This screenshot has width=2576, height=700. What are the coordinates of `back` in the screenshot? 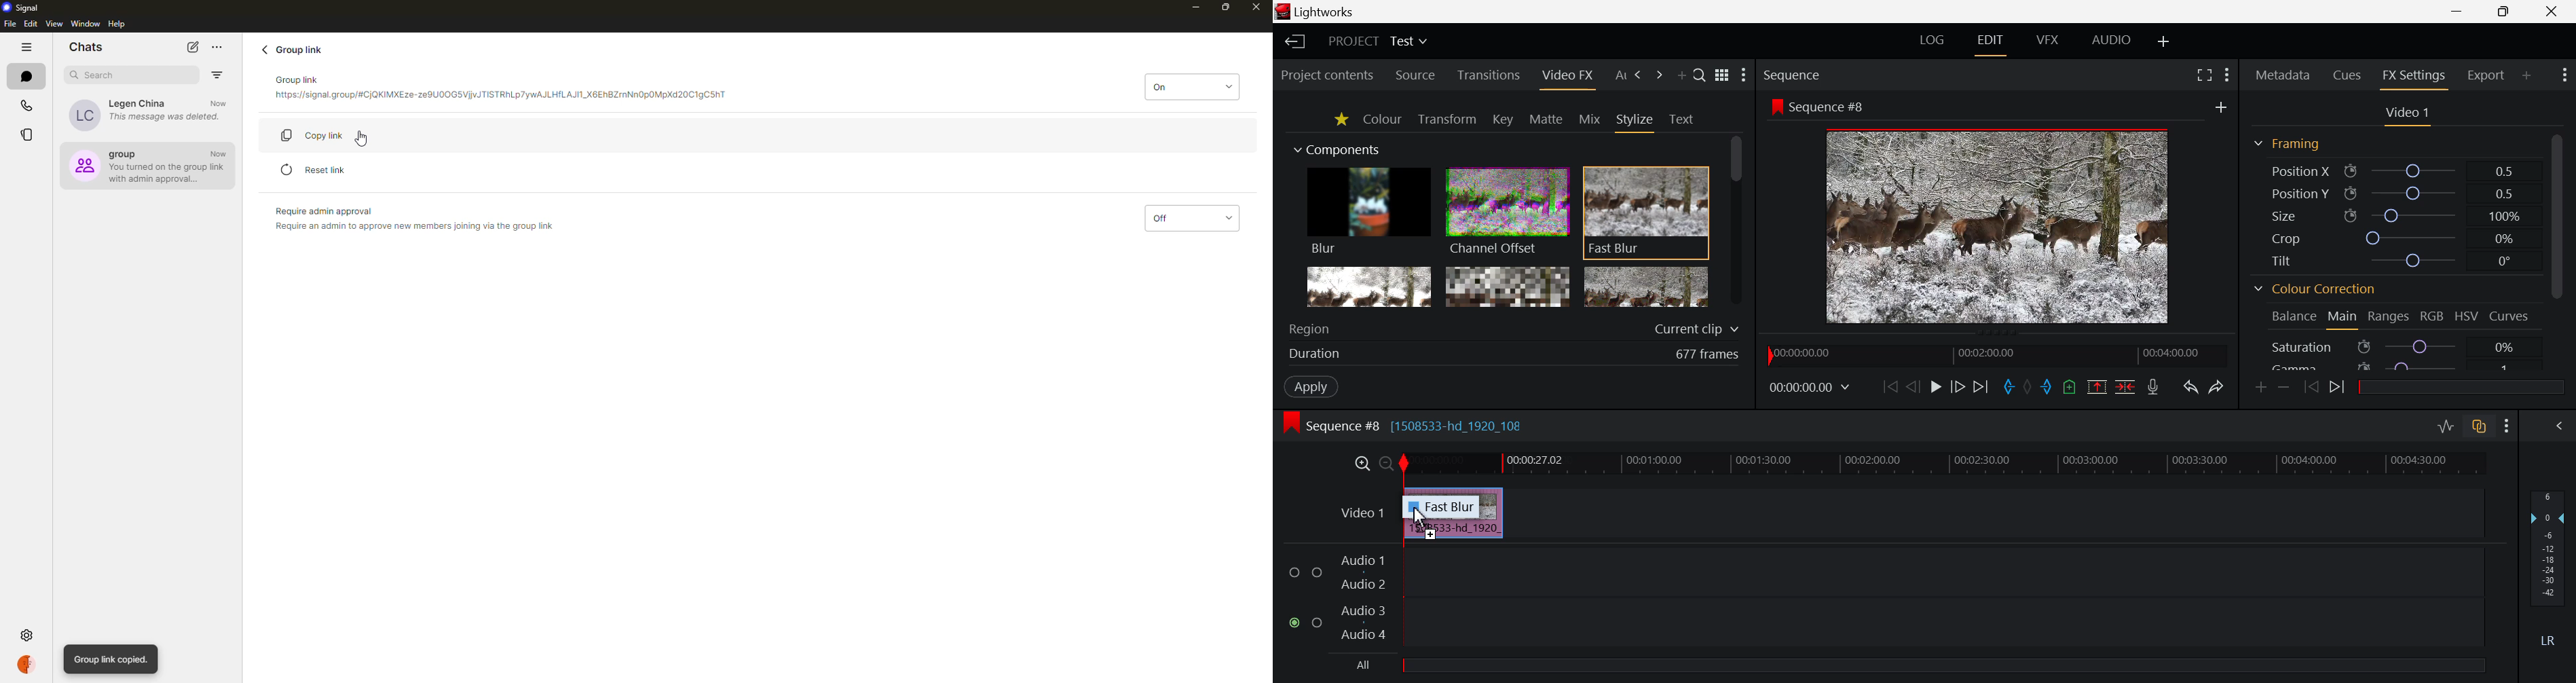 It's located at (265, 49).